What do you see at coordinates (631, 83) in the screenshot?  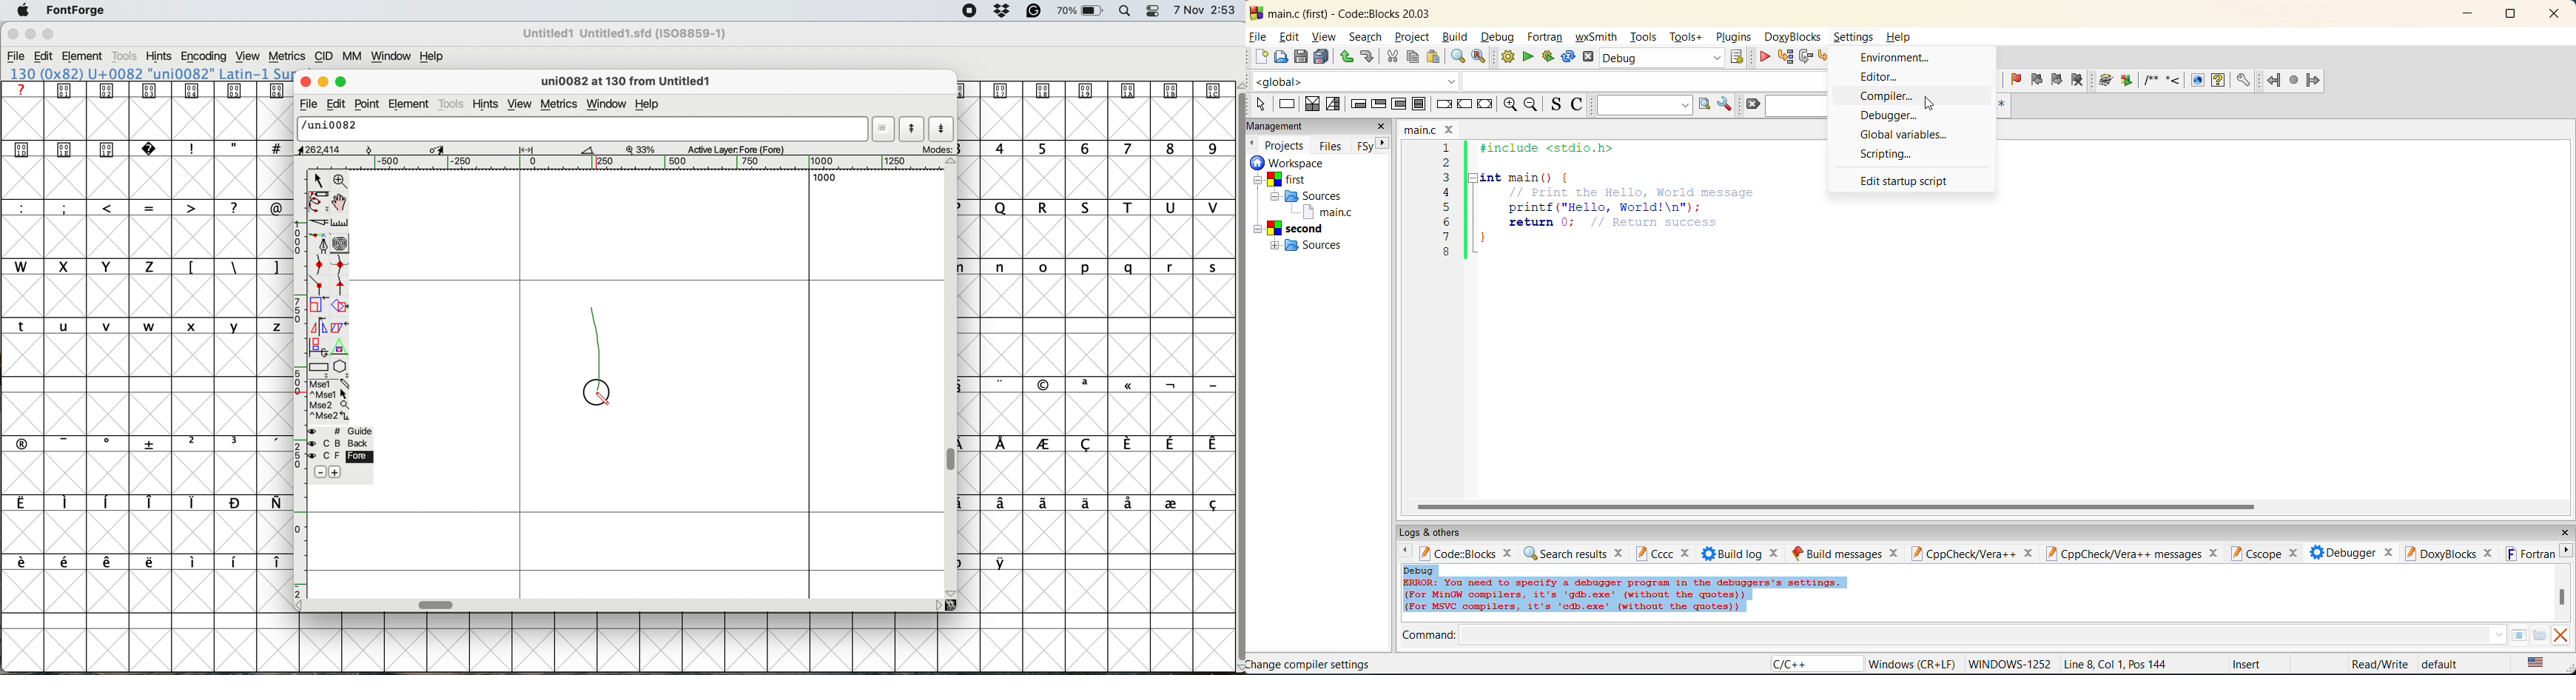 I see `glyph details` at bounding box center [631, 83].